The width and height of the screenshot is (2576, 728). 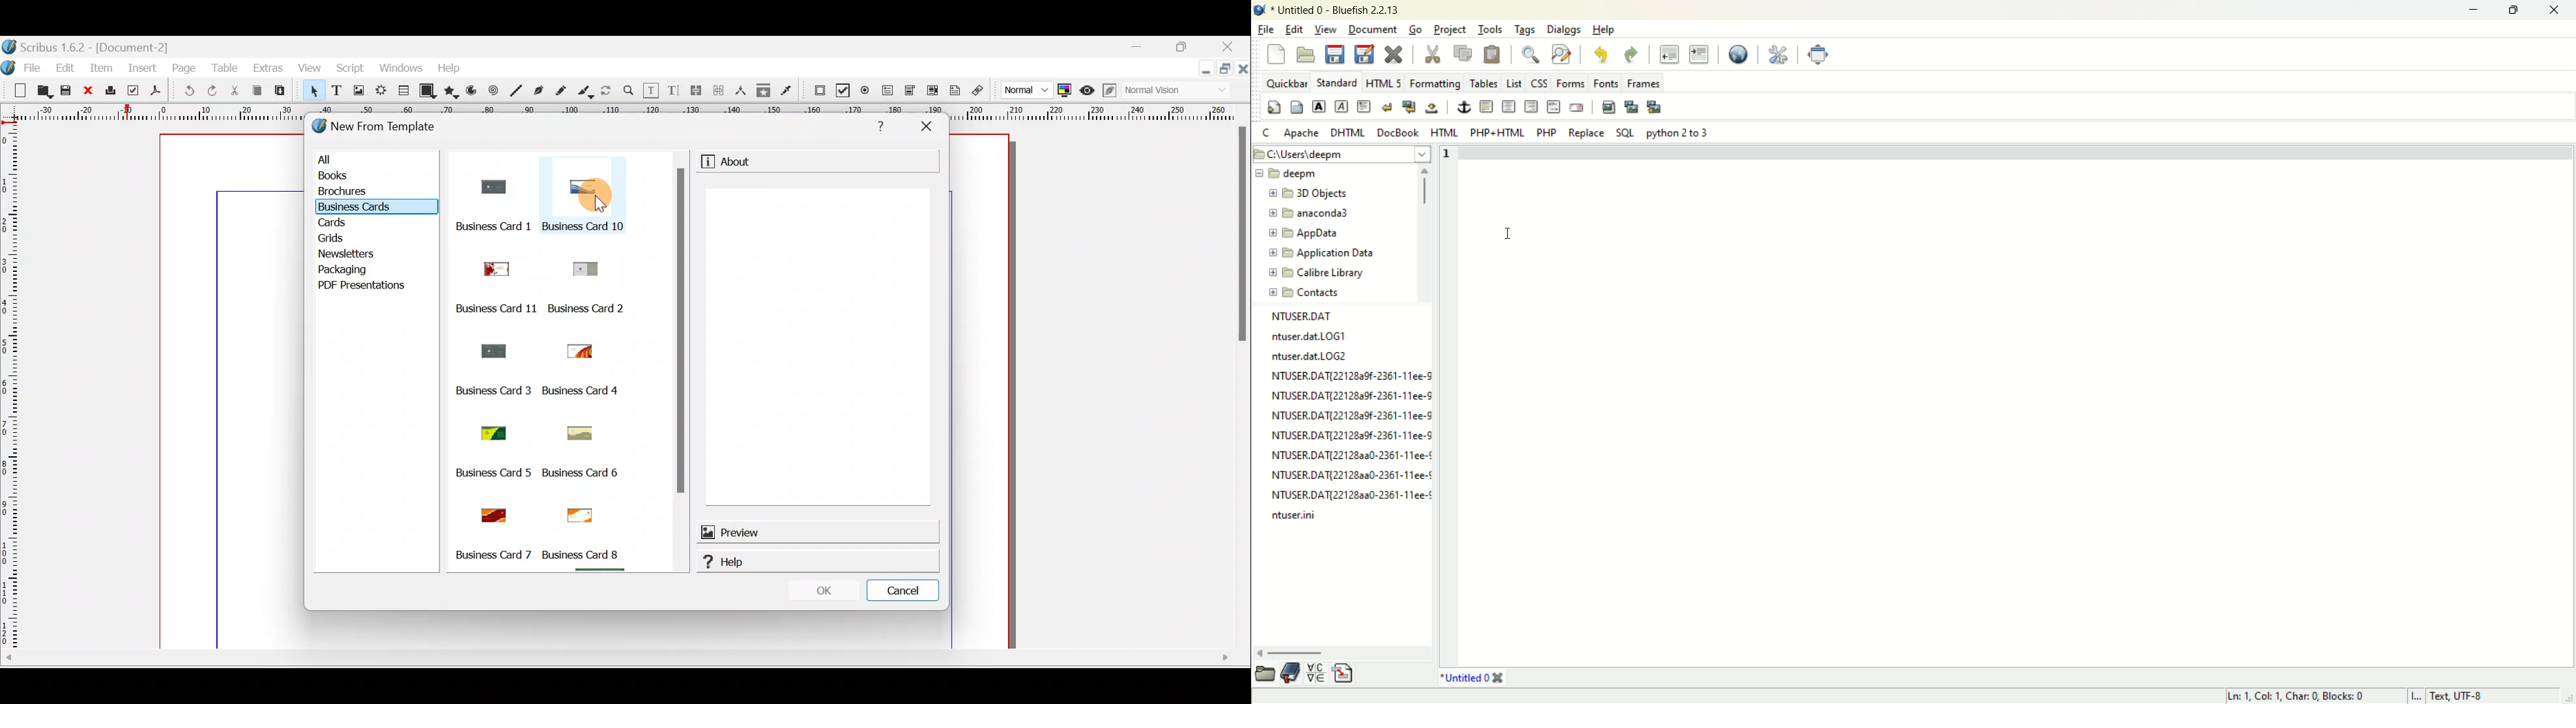 What do you see at coordinates (492, 474) in the screenshot?
I see `Business Card 5` at bounding box center [492, 474].